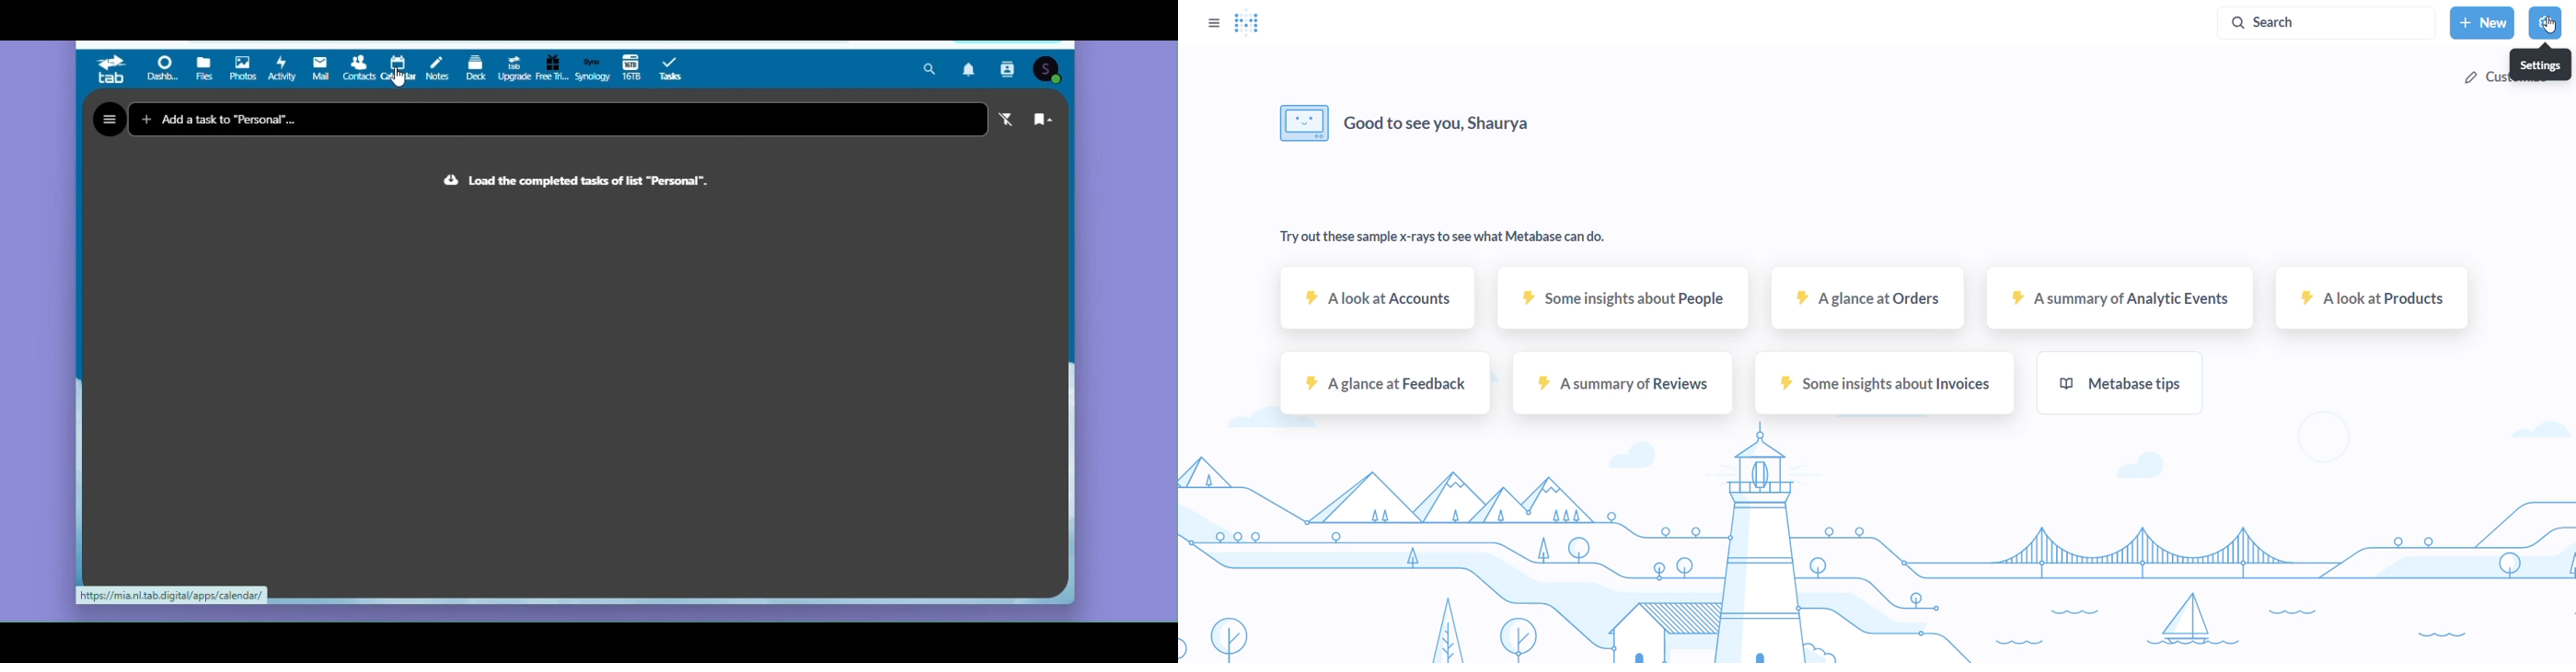 The width and height of the screenshot is (2576, 672). What do you see at coordinates (2481, 23) in the screenshot?
I see `new button` at bounding box center [2481, 23].